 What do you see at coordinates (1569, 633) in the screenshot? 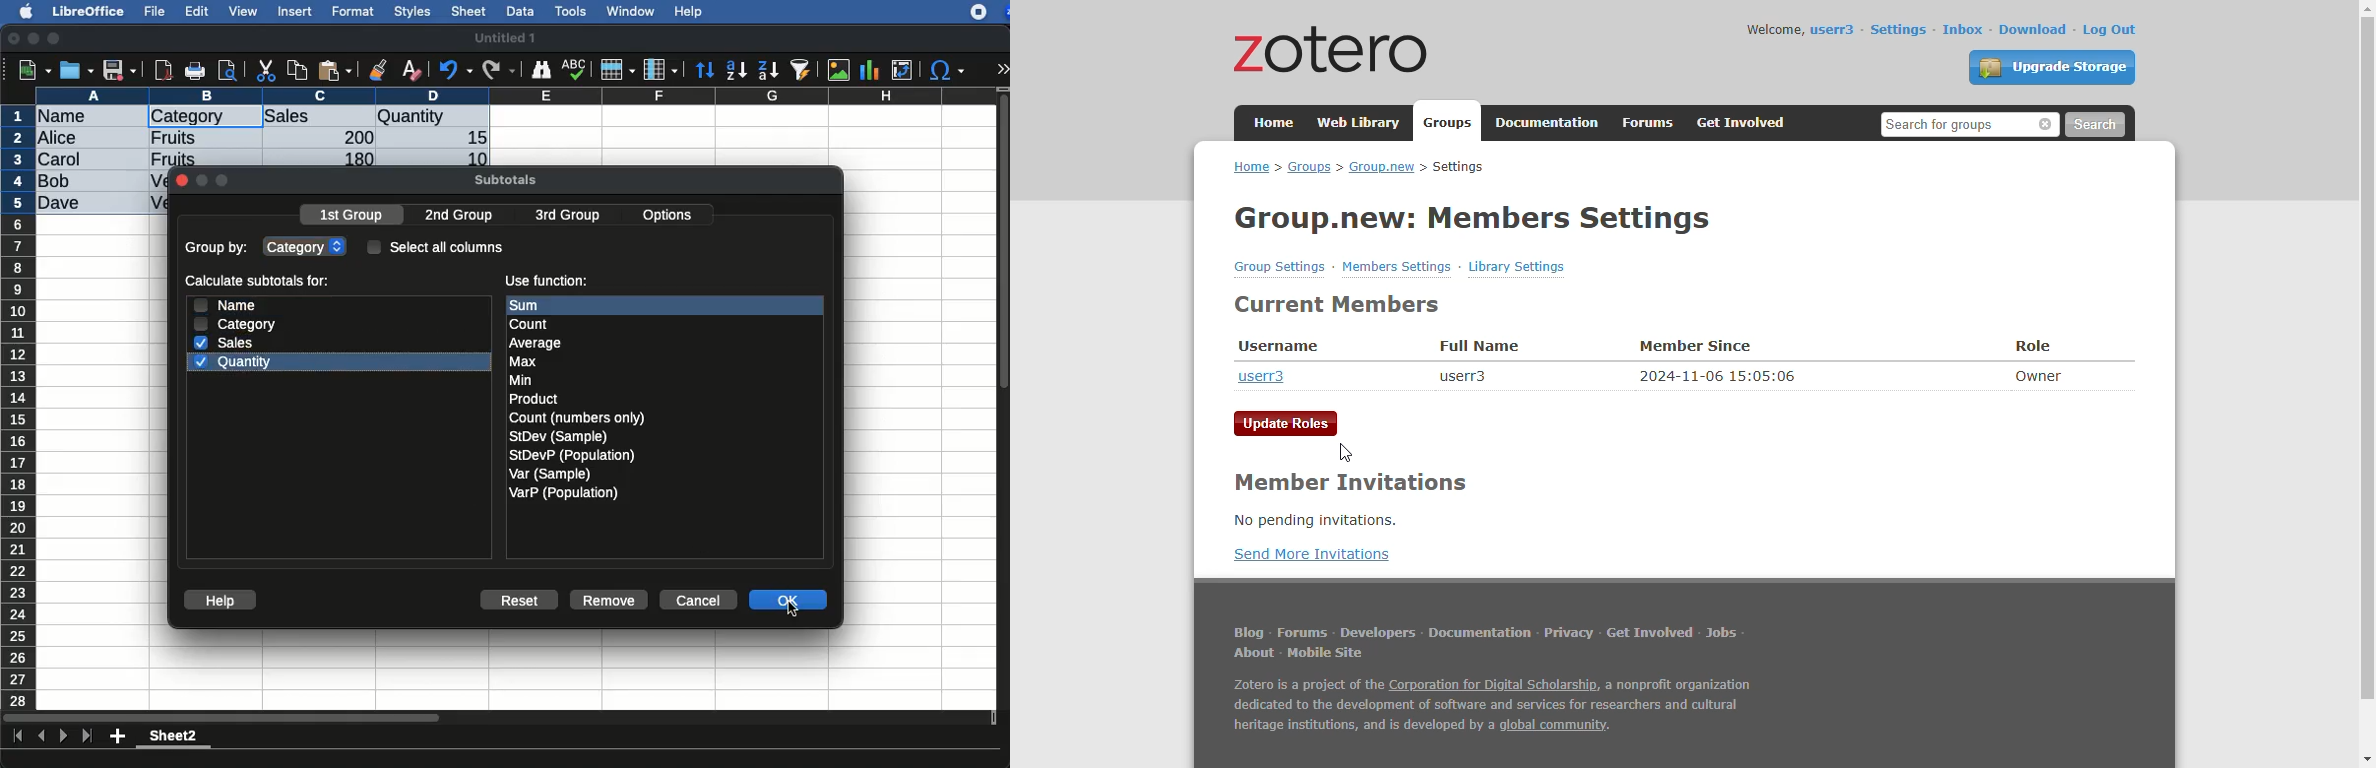
I see `privacy` at bounding box center [1569, 633].